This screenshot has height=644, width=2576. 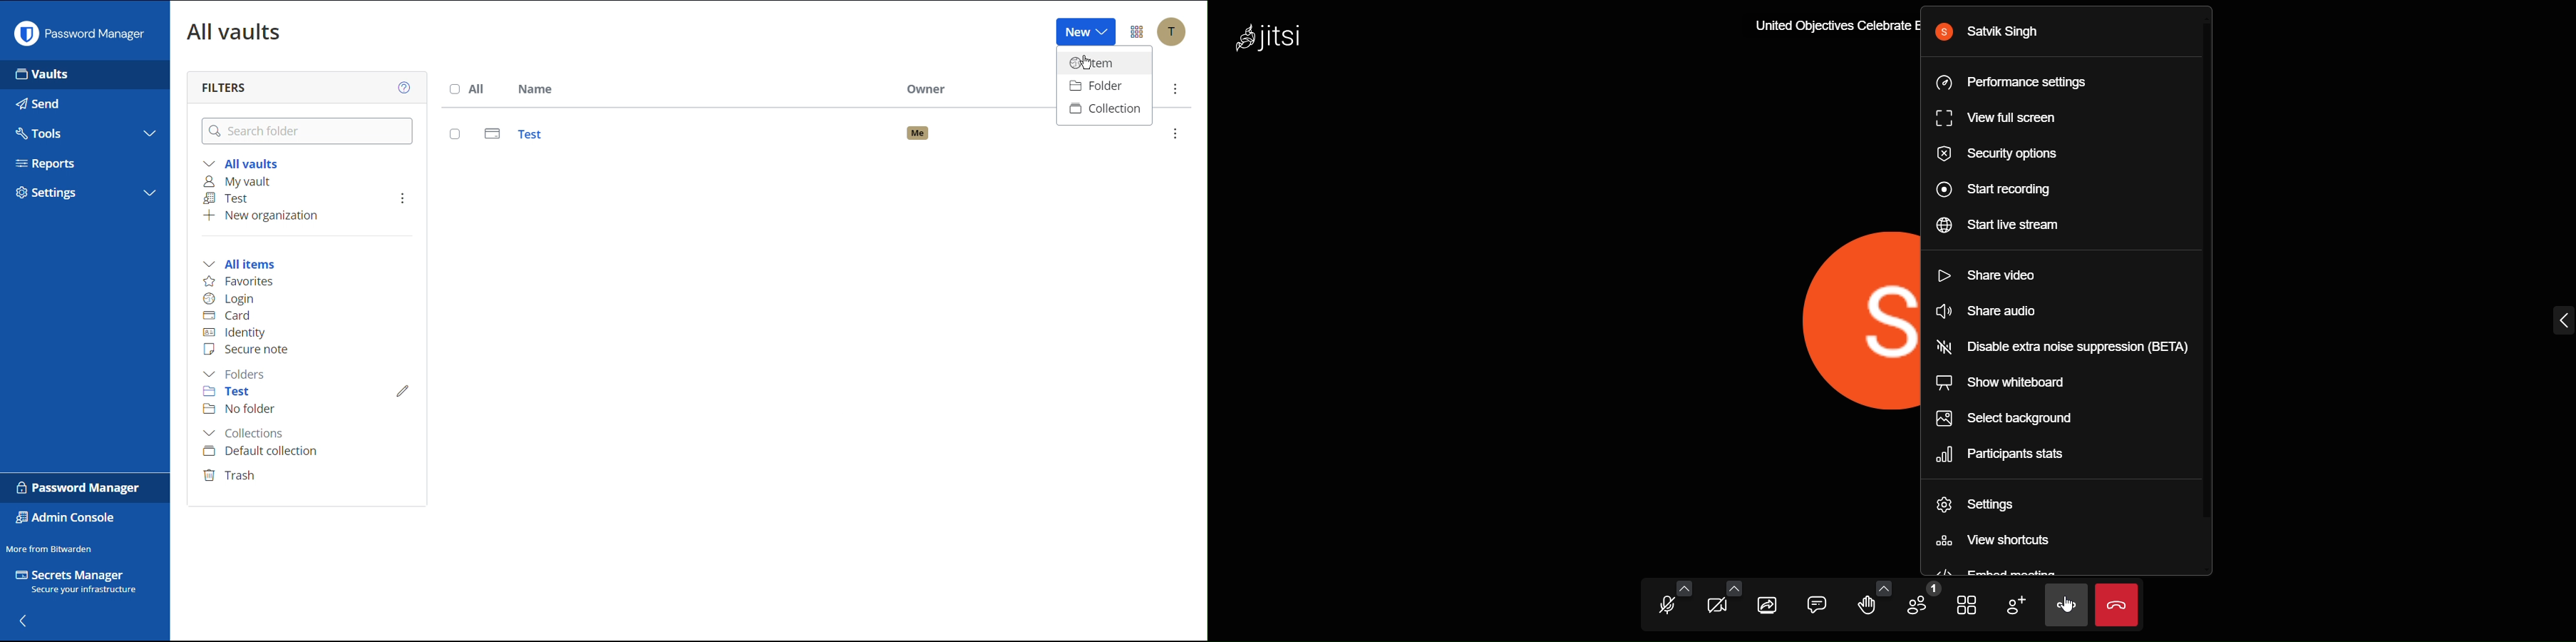 What do you see at coordinates (258, 215) in the screenshot?
I see `New organization` at bounding box center [258, 215].